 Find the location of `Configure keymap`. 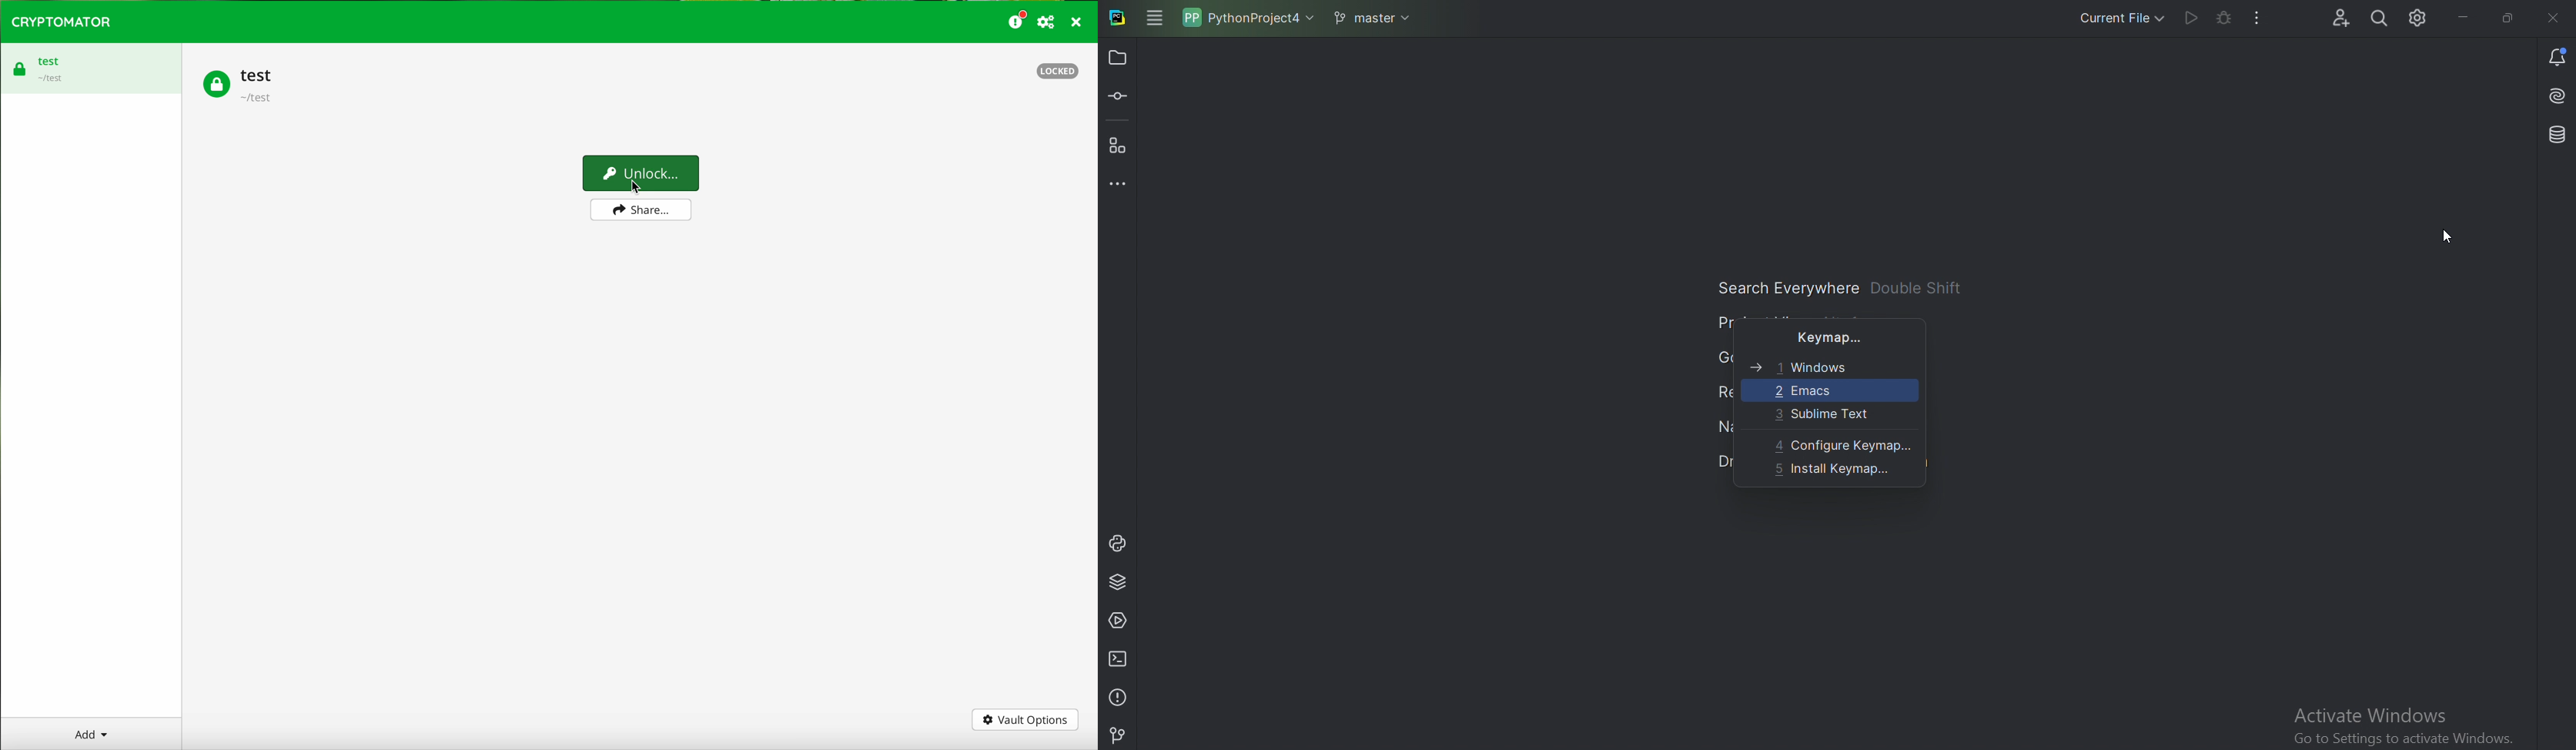

Configure keymap is located at coordinates (1847, 445).